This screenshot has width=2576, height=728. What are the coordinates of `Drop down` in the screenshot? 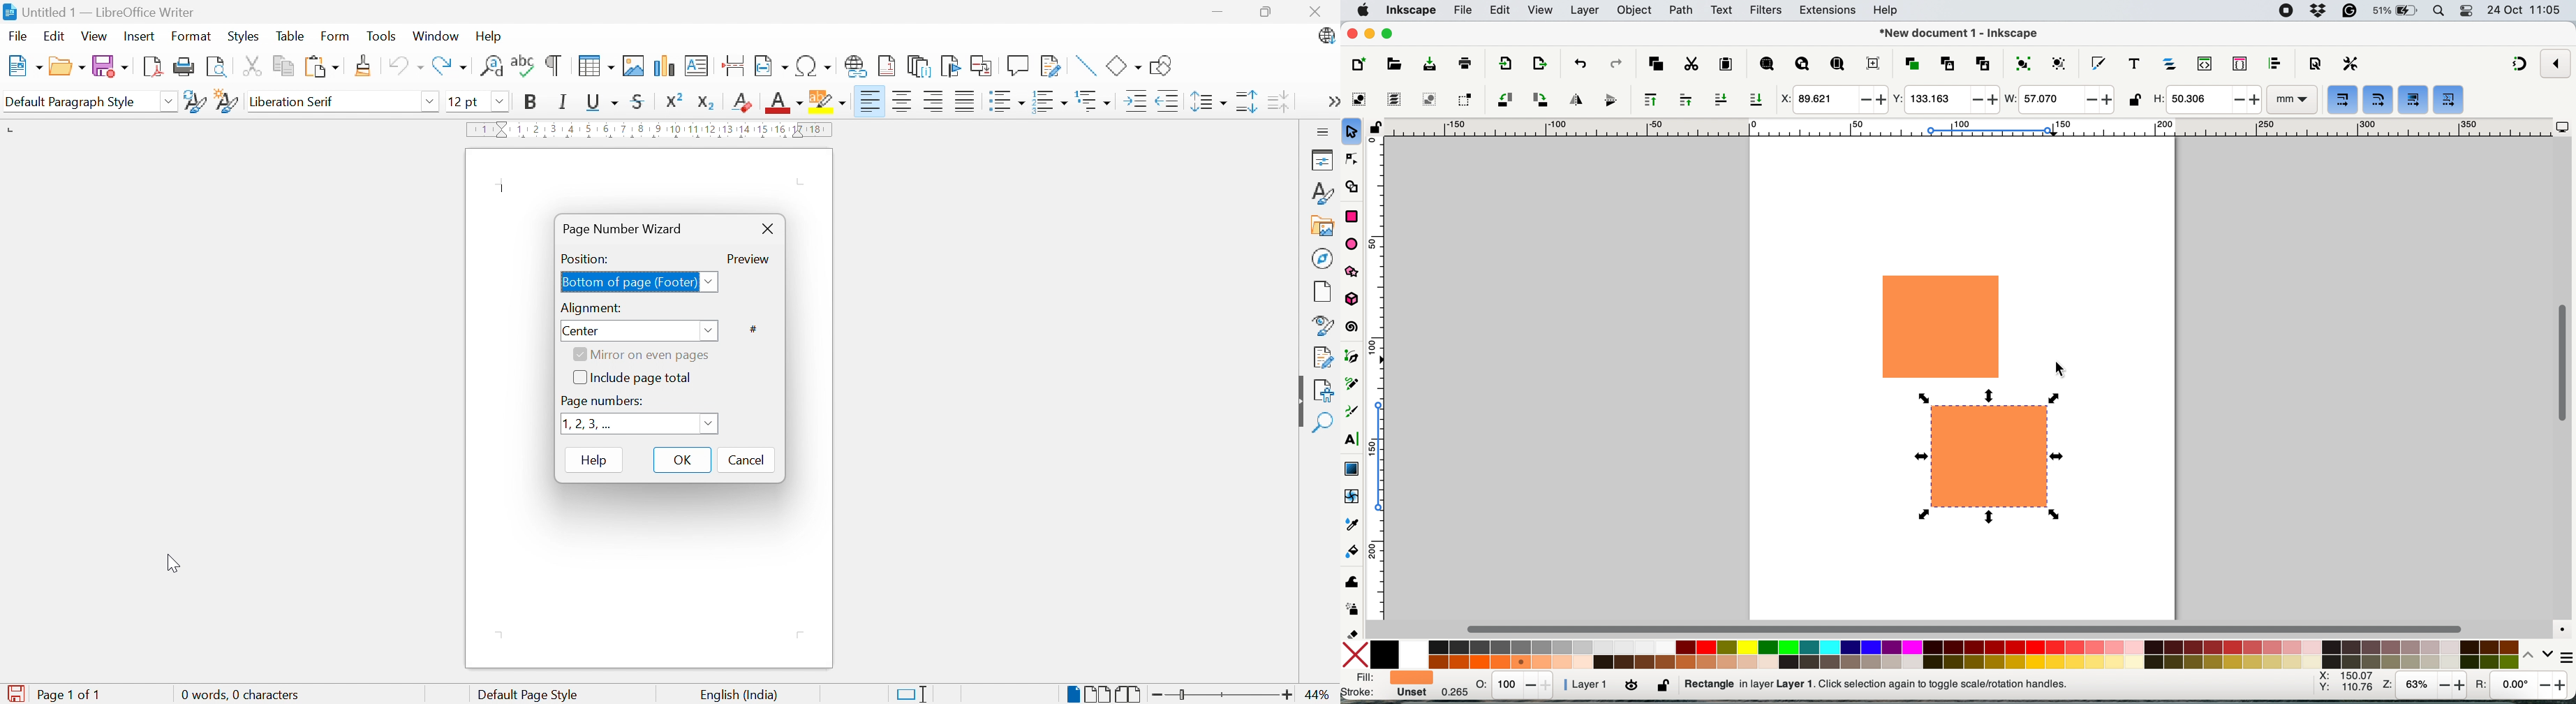 It's located at (711, 282).